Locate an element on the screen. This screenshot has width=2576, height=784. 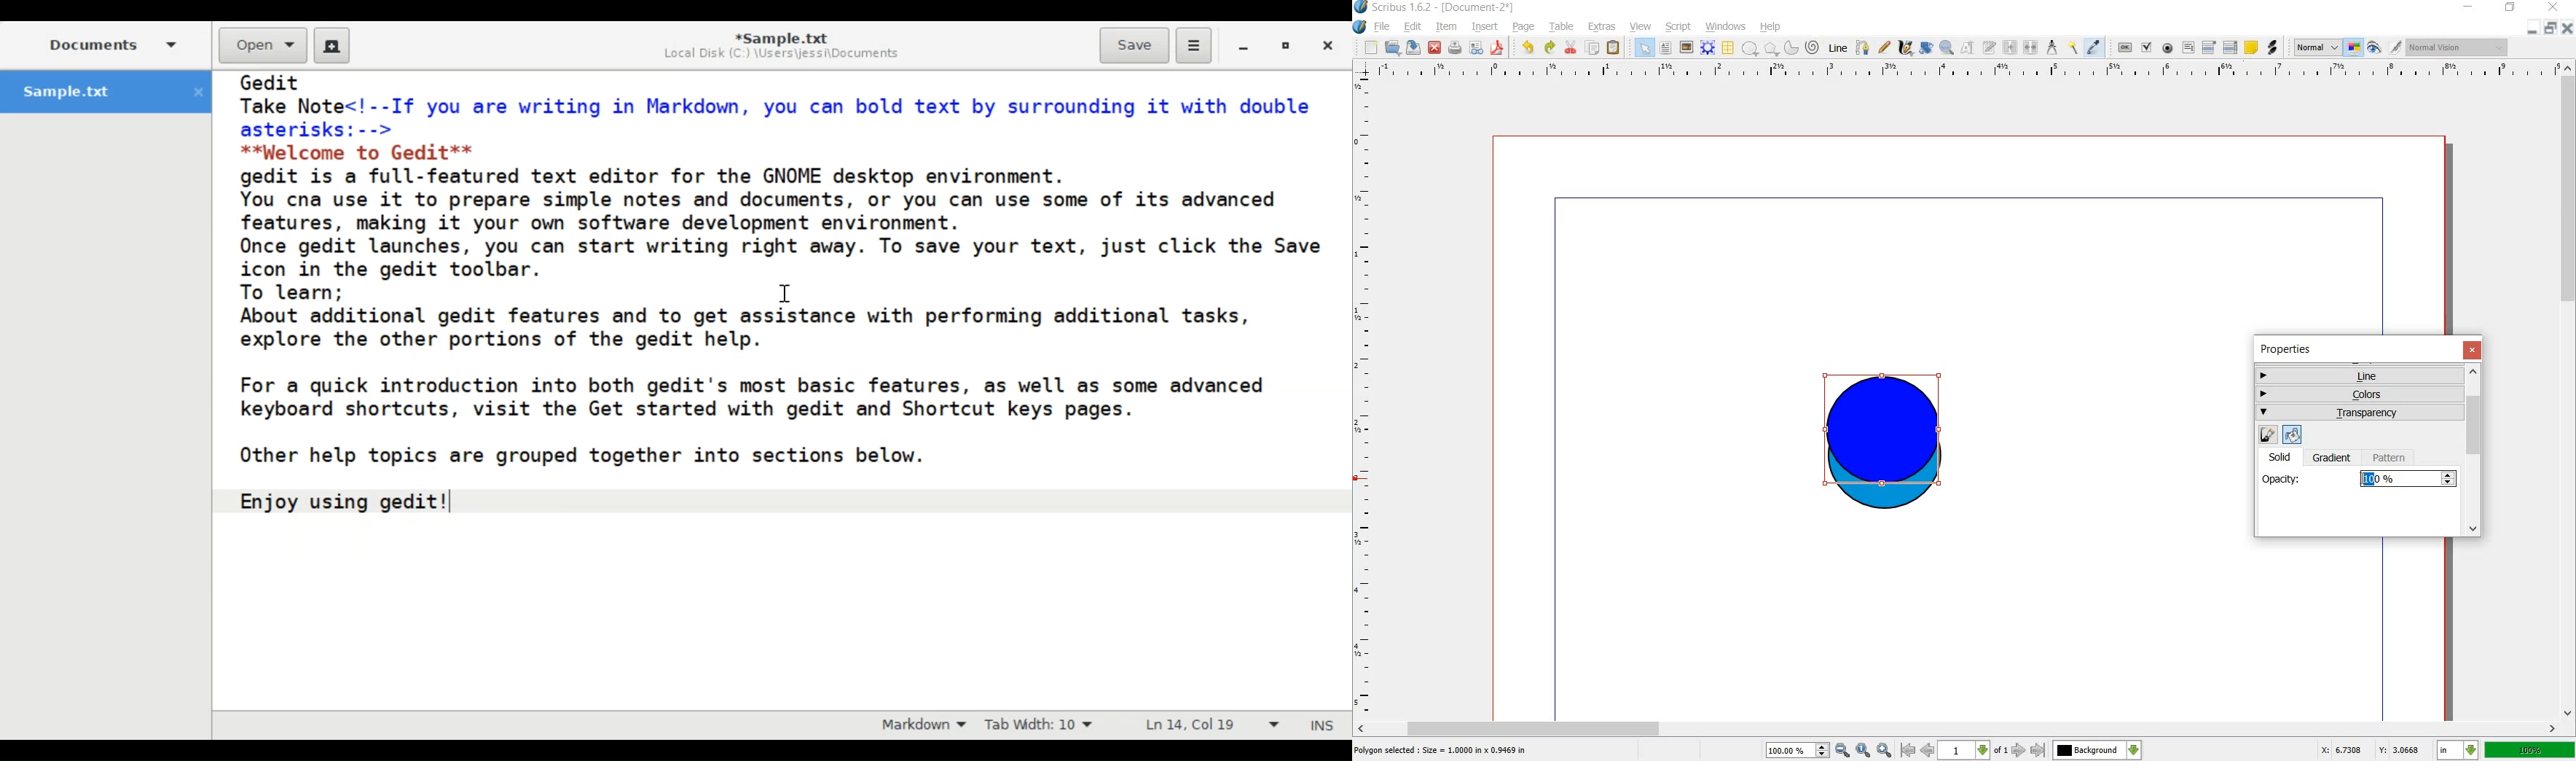
close is located at coordinates (1435, 48).